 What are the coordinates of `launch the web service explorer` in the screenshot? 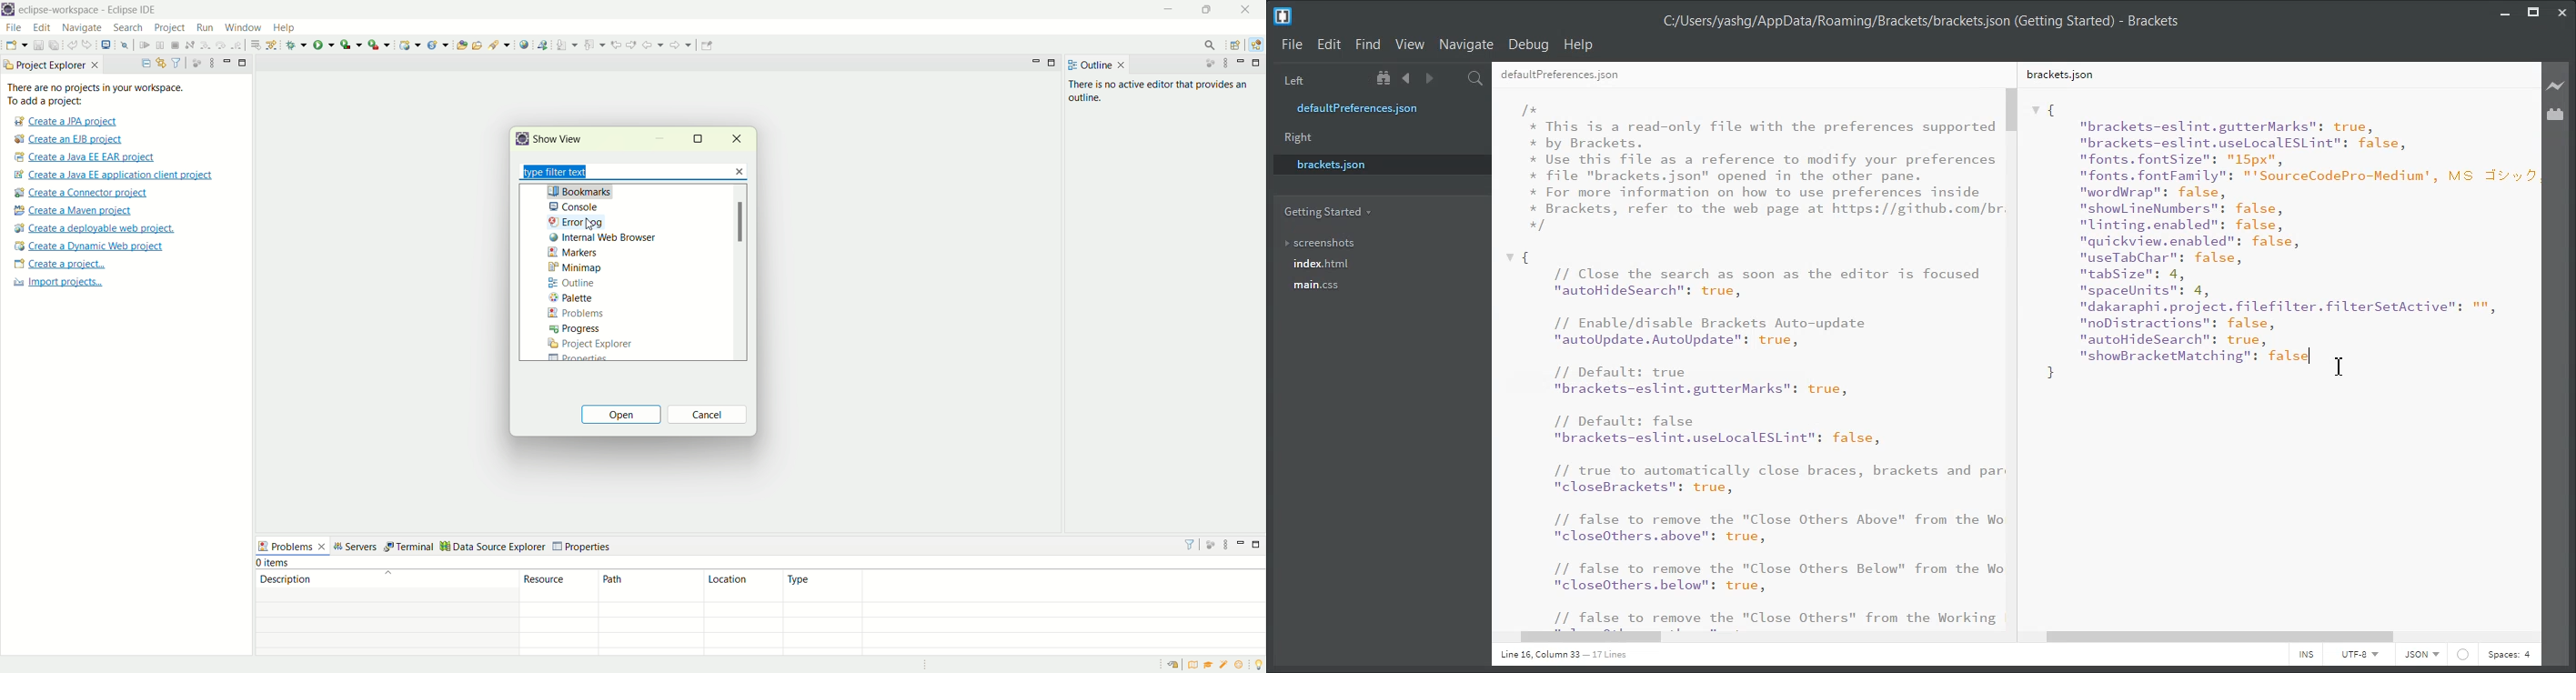 It's located at (542, 45).